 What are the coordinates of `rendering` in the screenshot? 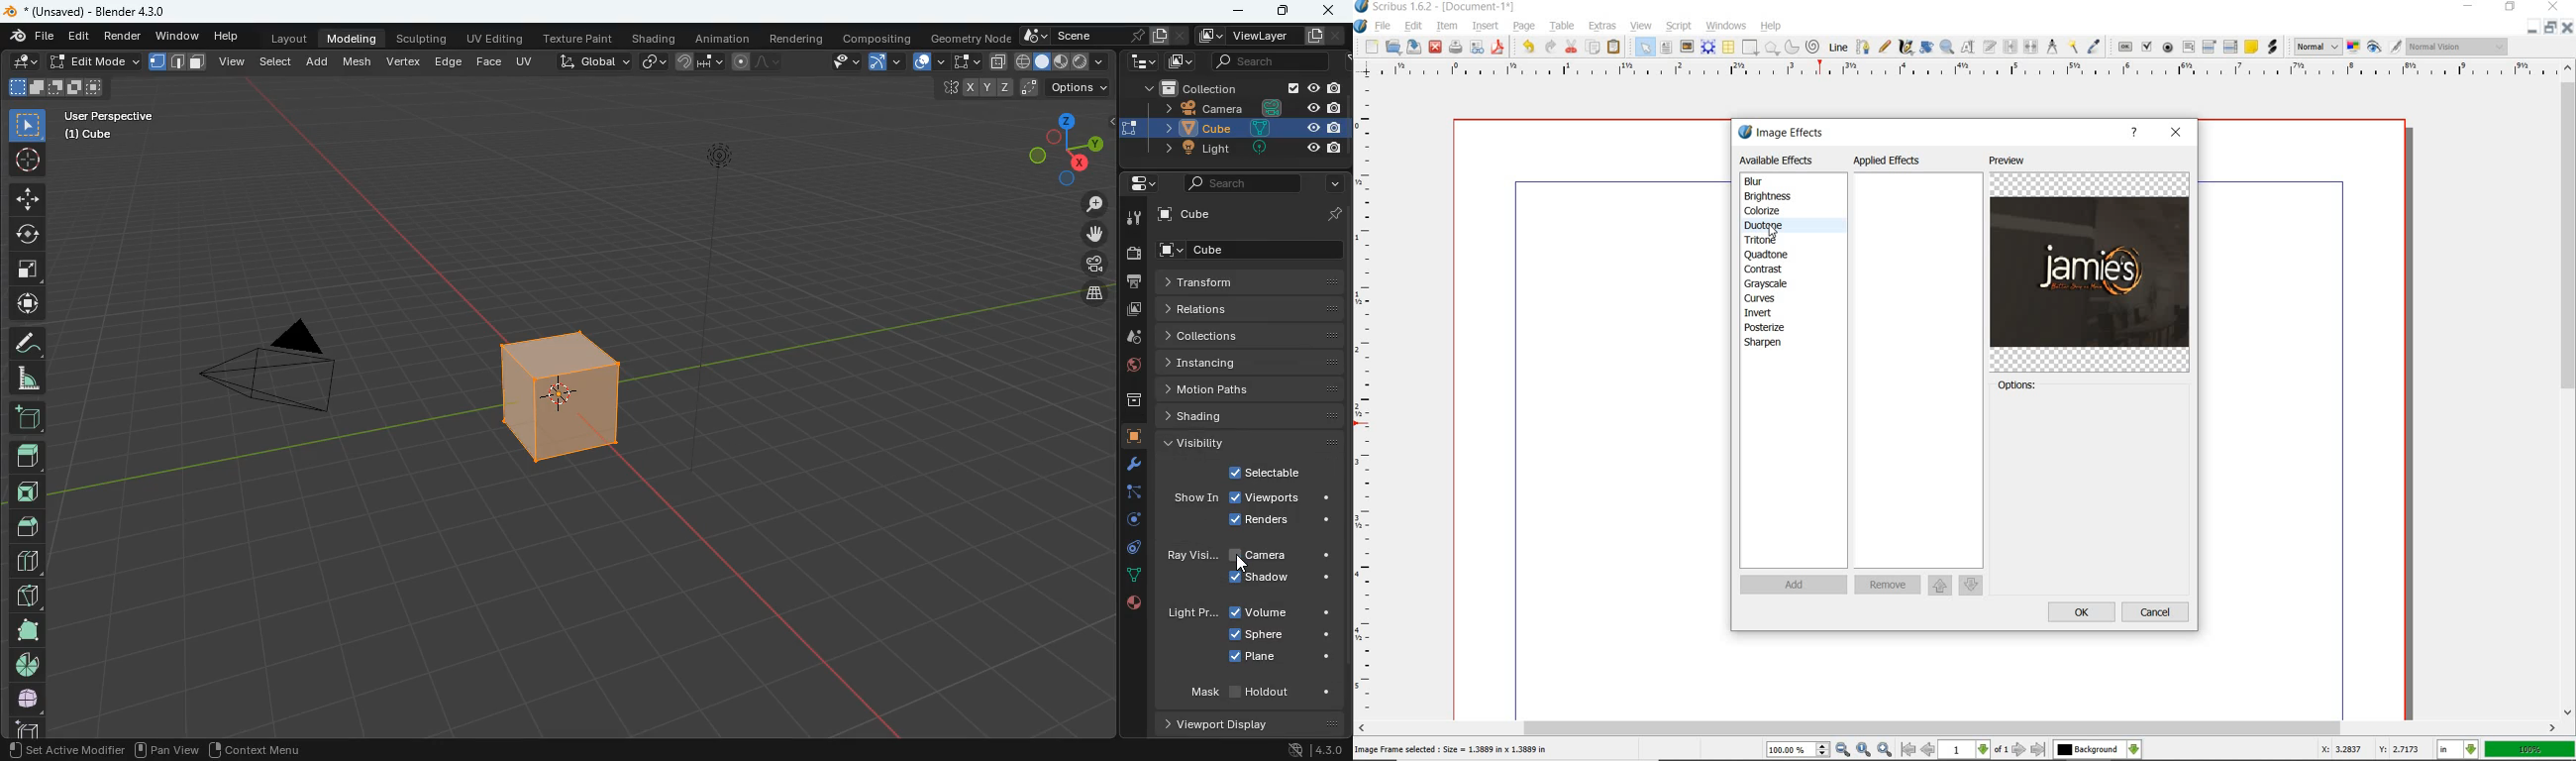 It's located at (798, 39).